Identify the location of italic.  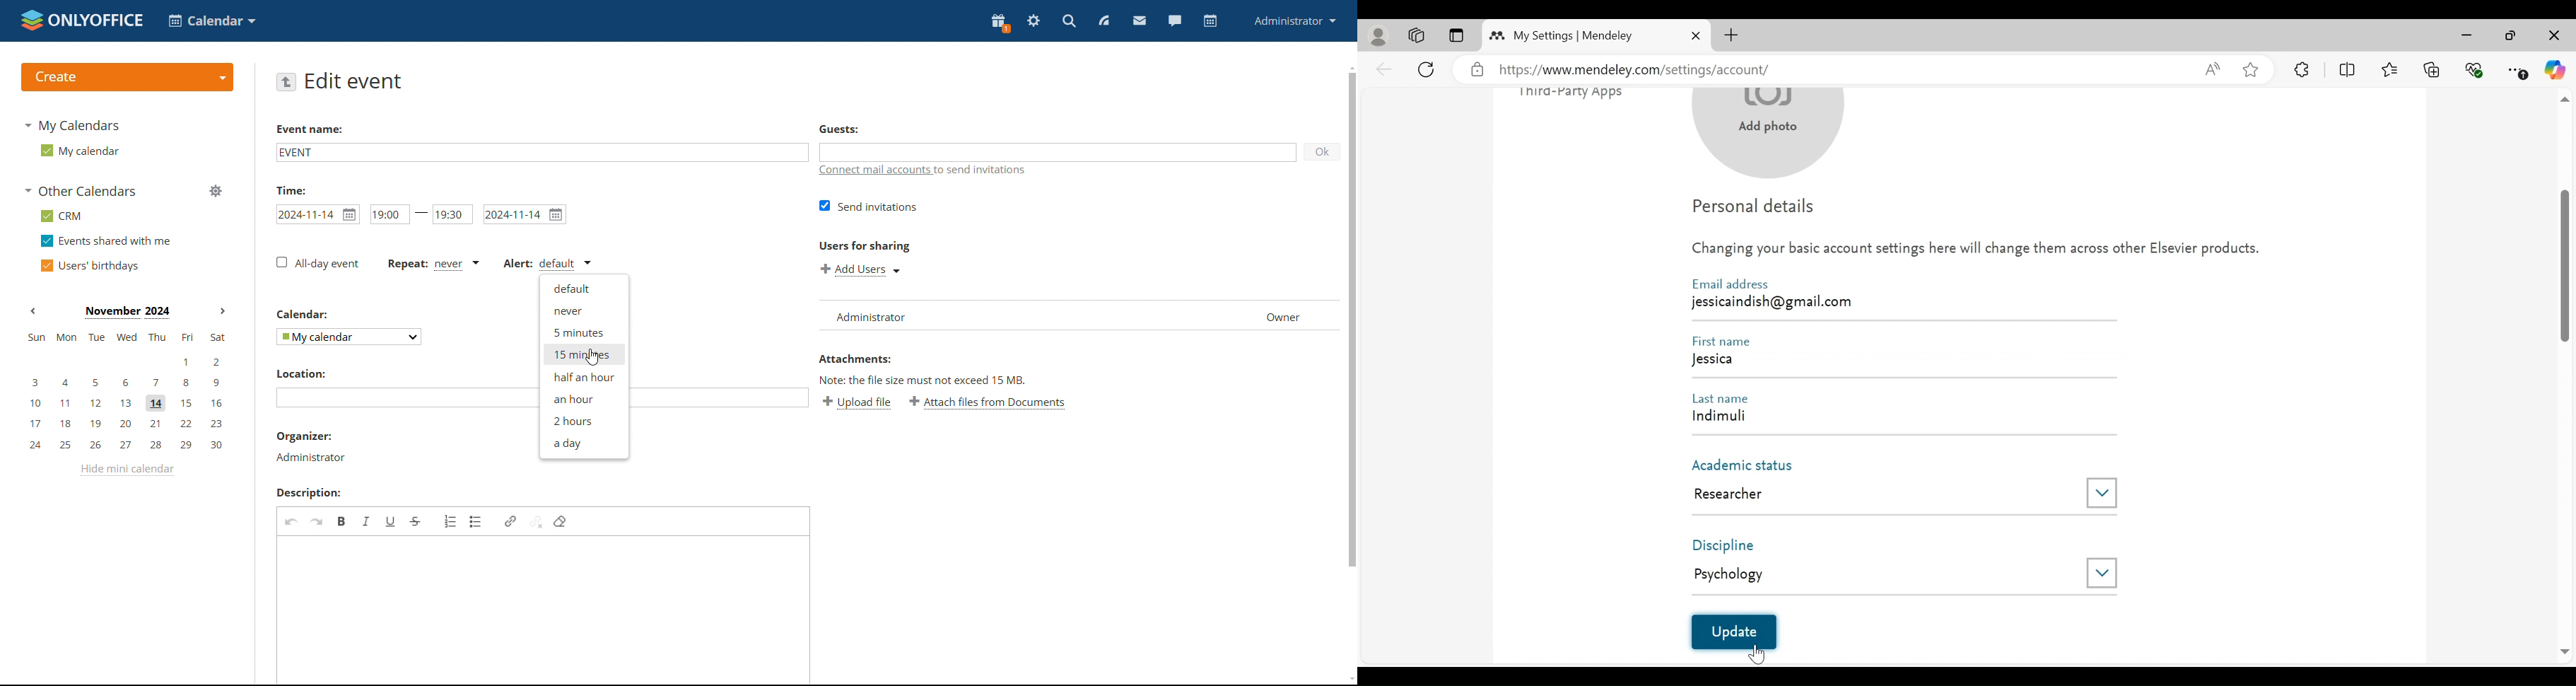
(366, 521).